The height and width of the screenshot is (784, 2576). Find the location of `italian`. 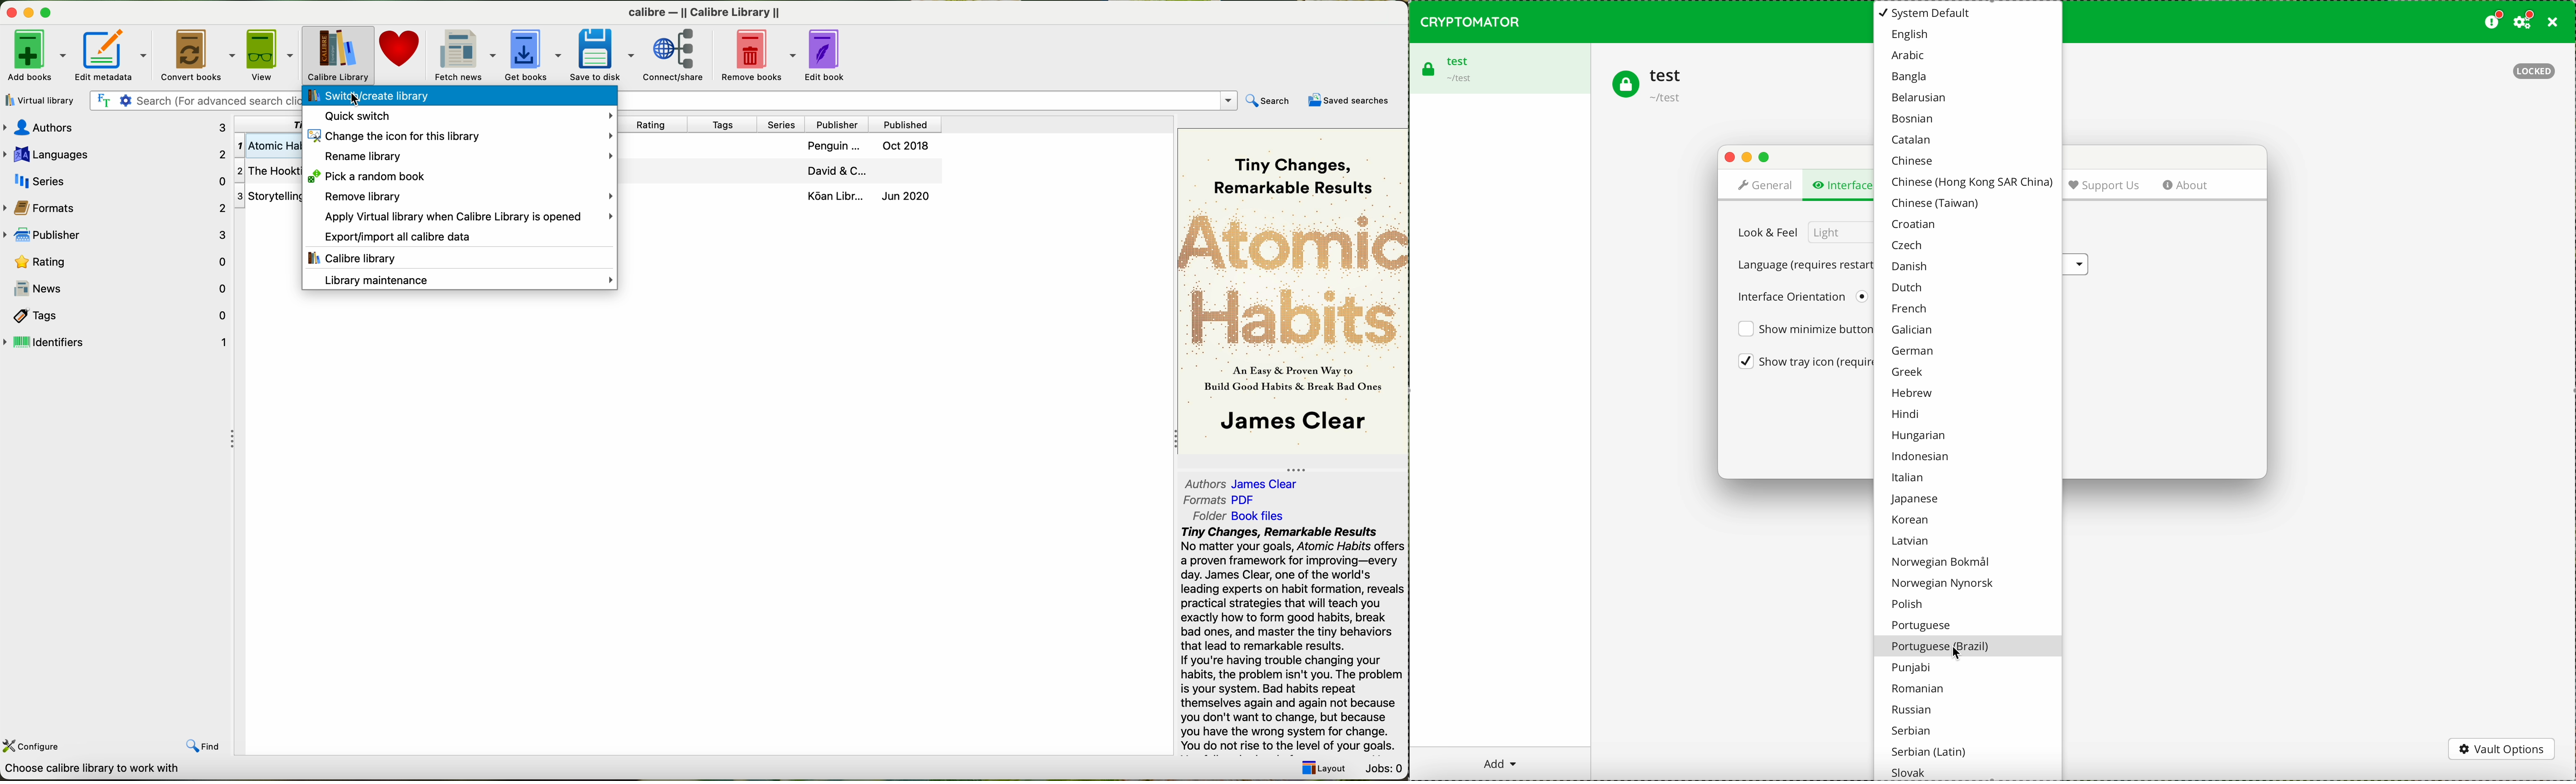

italian is located at coordinates (1908, 479).